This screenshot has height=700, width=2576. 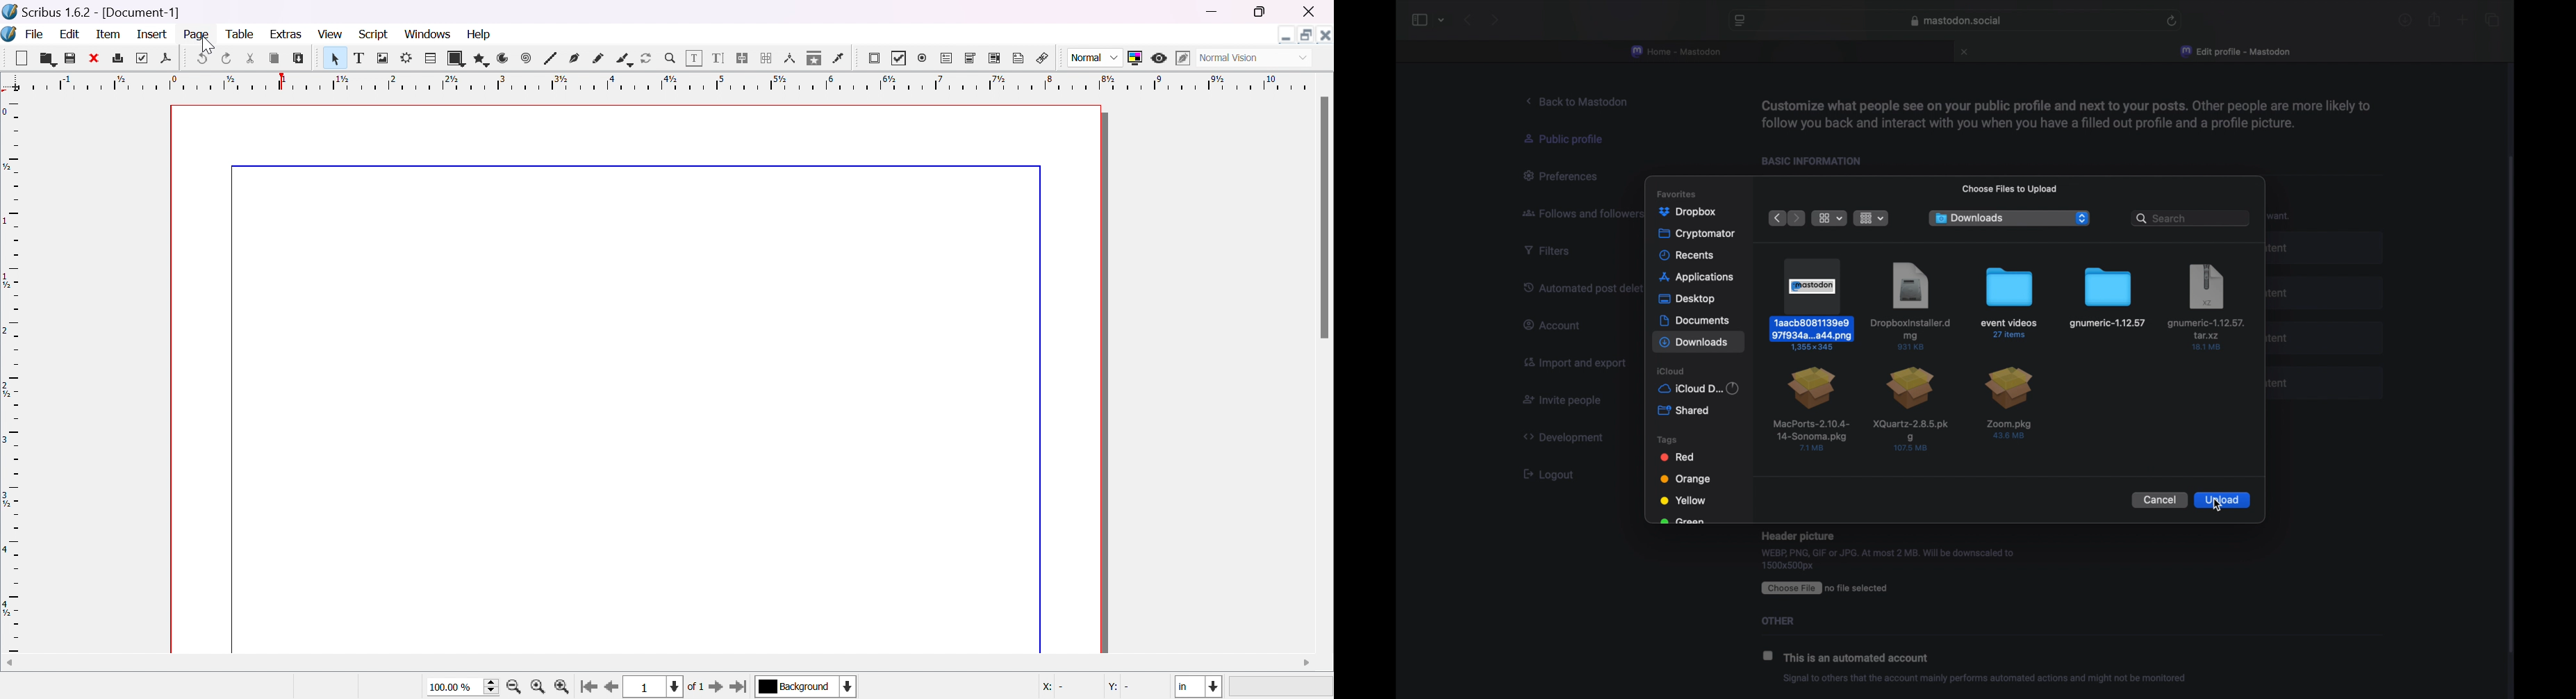 I want to click on table, so click(x=242, y=35).